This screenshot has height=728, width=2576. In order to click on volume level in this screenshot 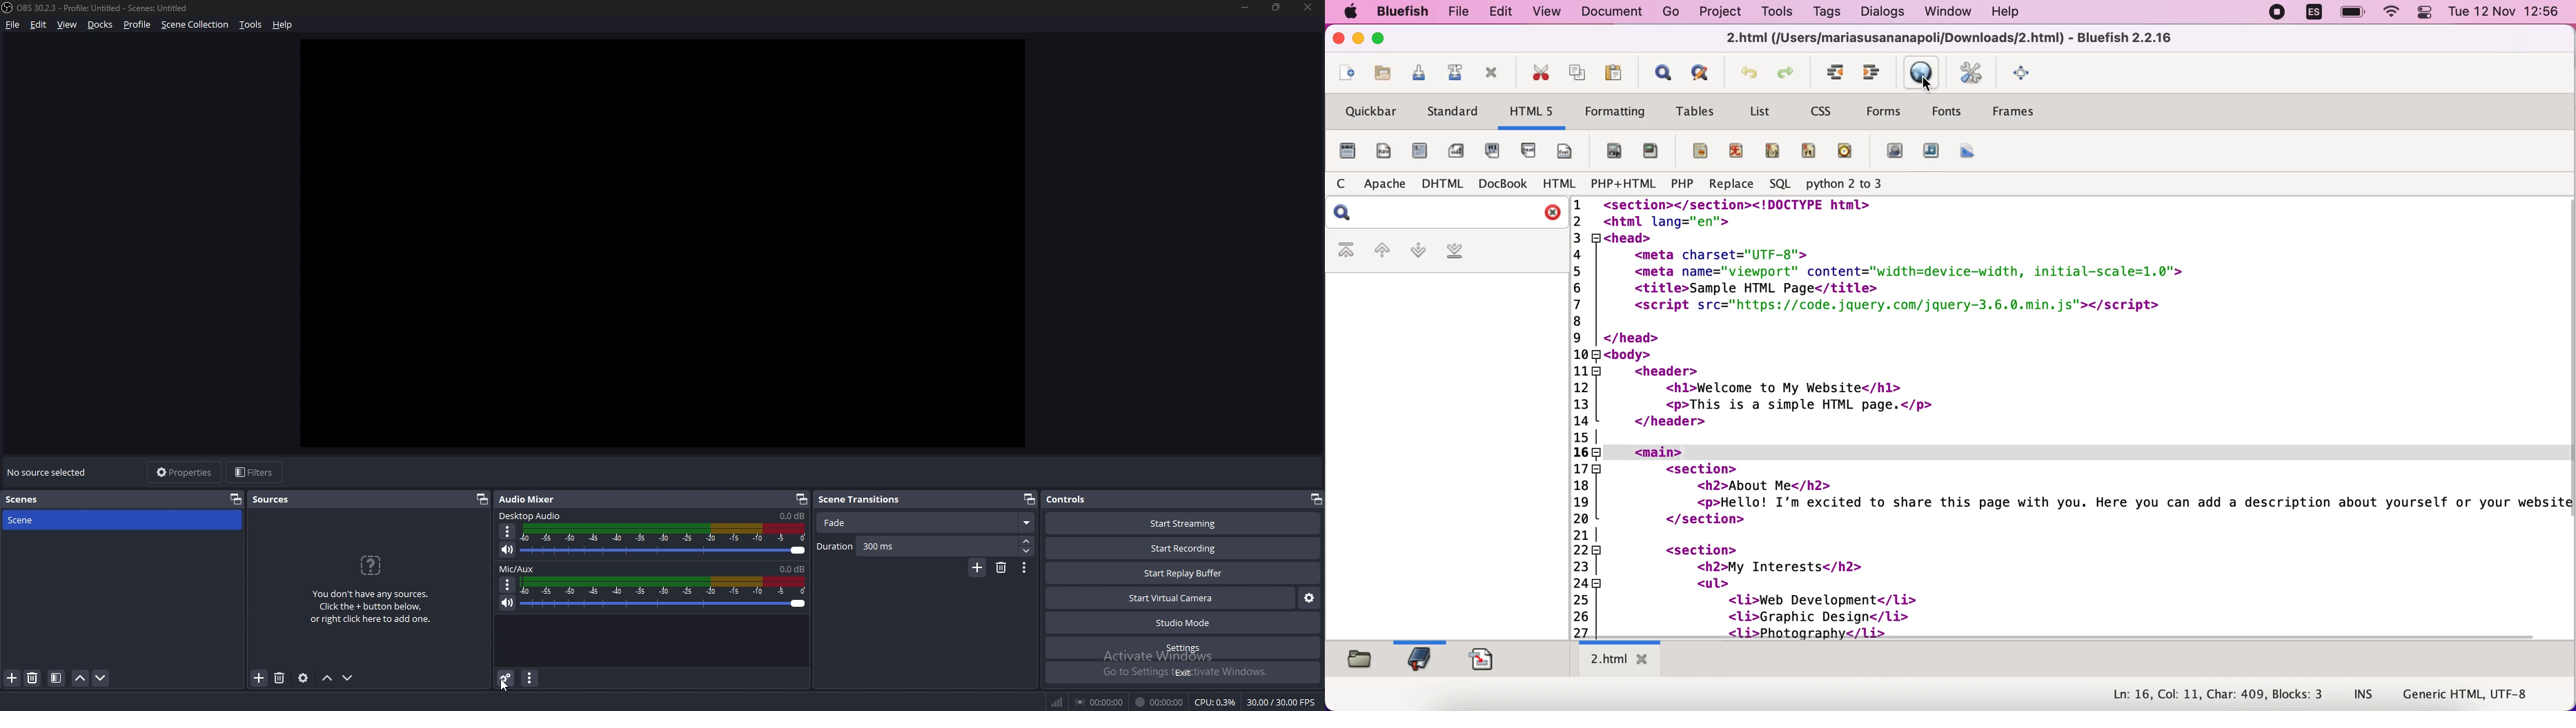, I will do `click(793, 568)`.